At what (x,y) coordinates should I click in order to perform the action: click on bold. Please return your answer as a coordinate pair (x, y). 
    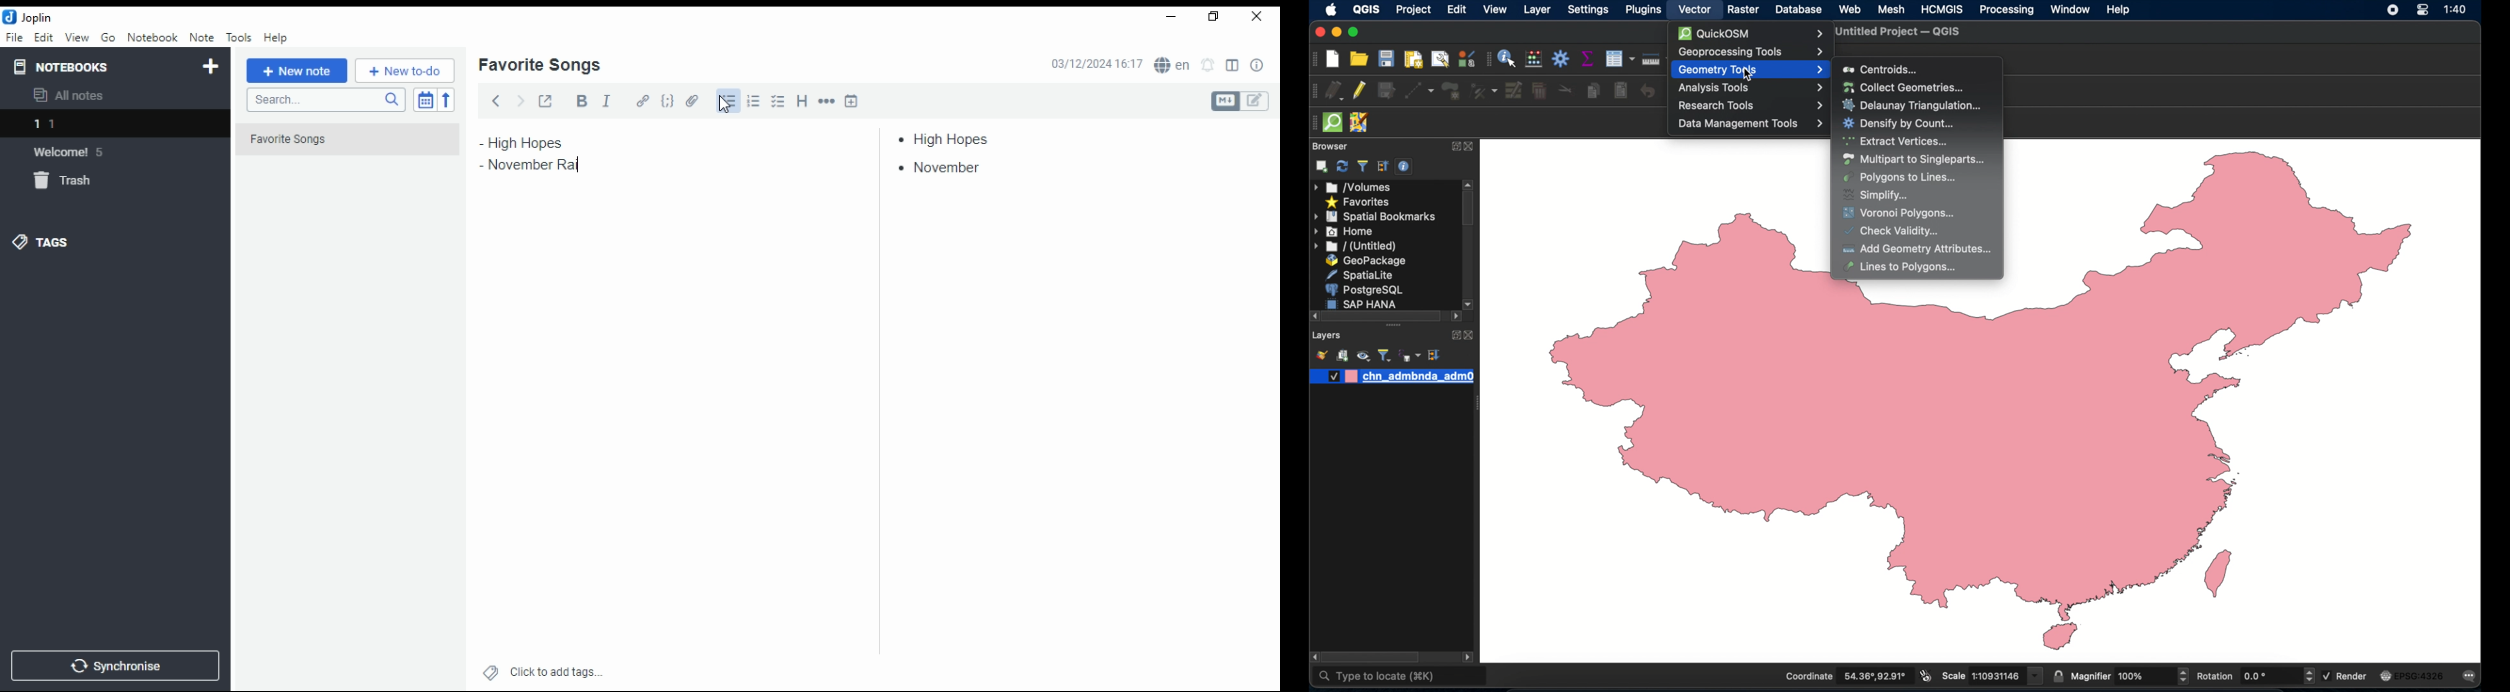
    Looking at the image, I should click on (581, 101).